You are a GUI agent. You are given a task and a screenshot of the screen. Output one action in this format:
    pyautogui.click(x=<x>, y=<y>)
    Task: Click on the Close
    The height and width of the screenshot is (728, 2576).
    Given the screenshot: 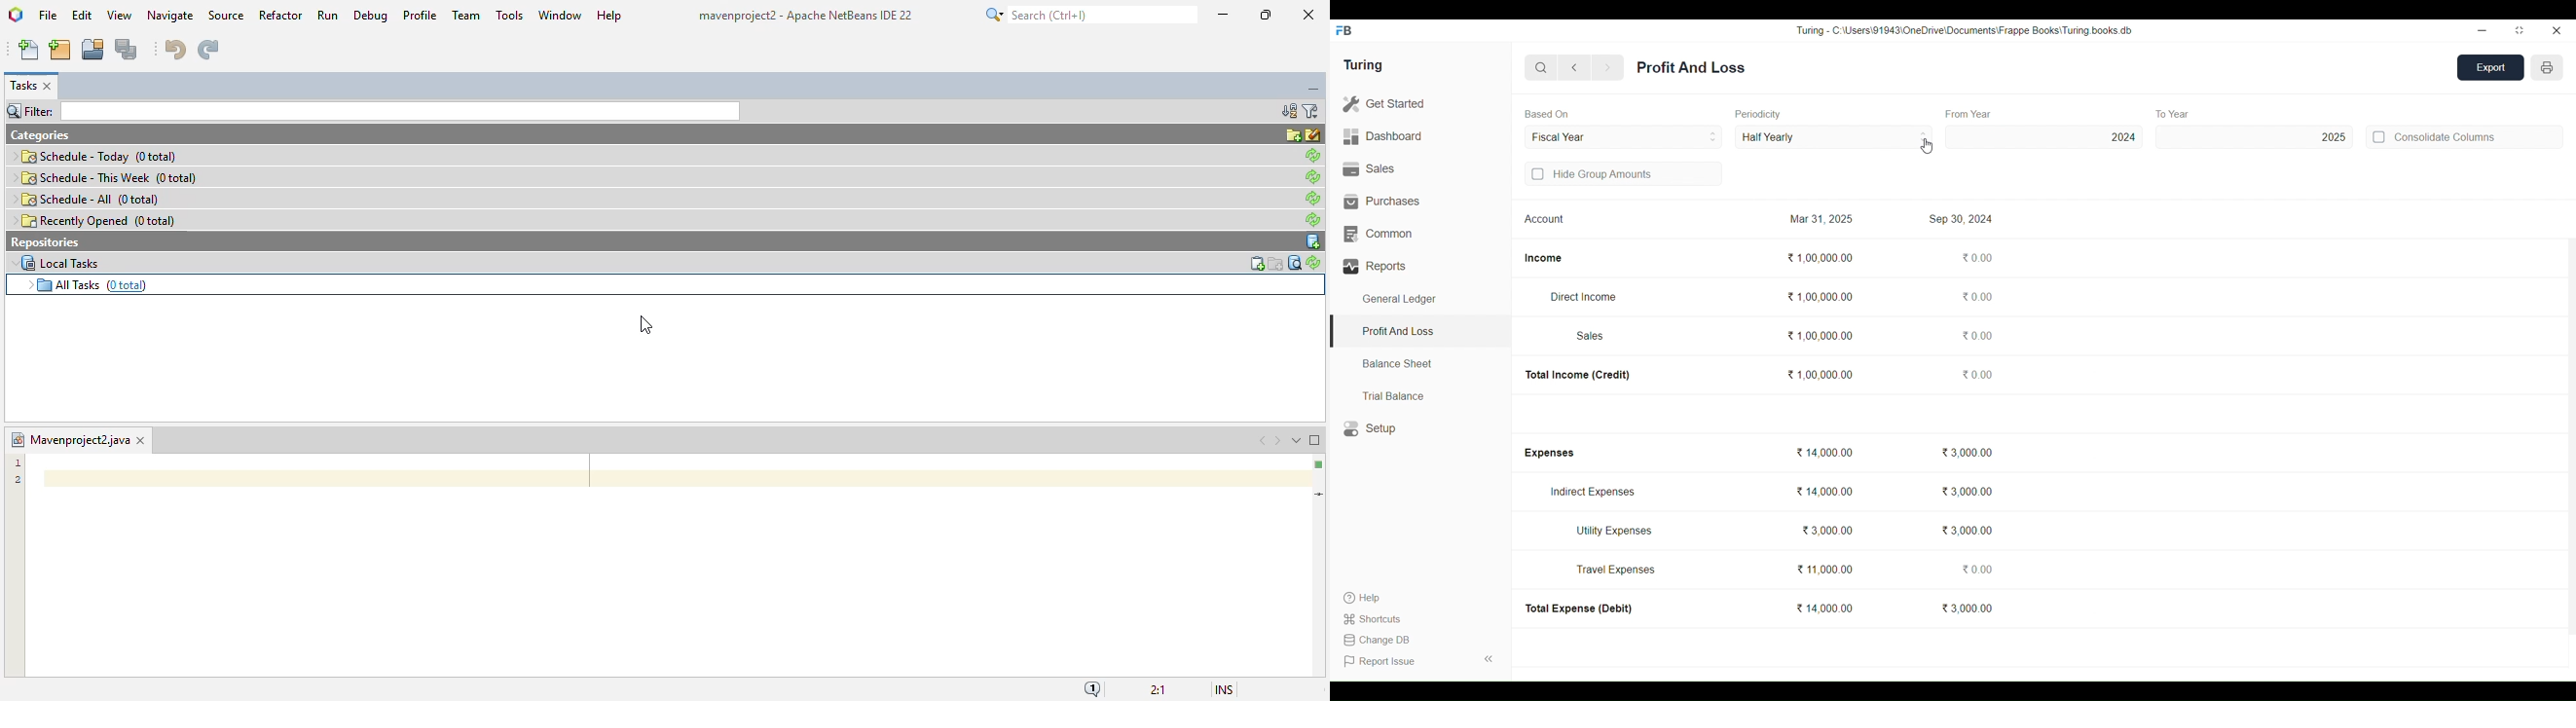 What is the action you would take?
    pyautogui.click(x=2556, y=31)
    